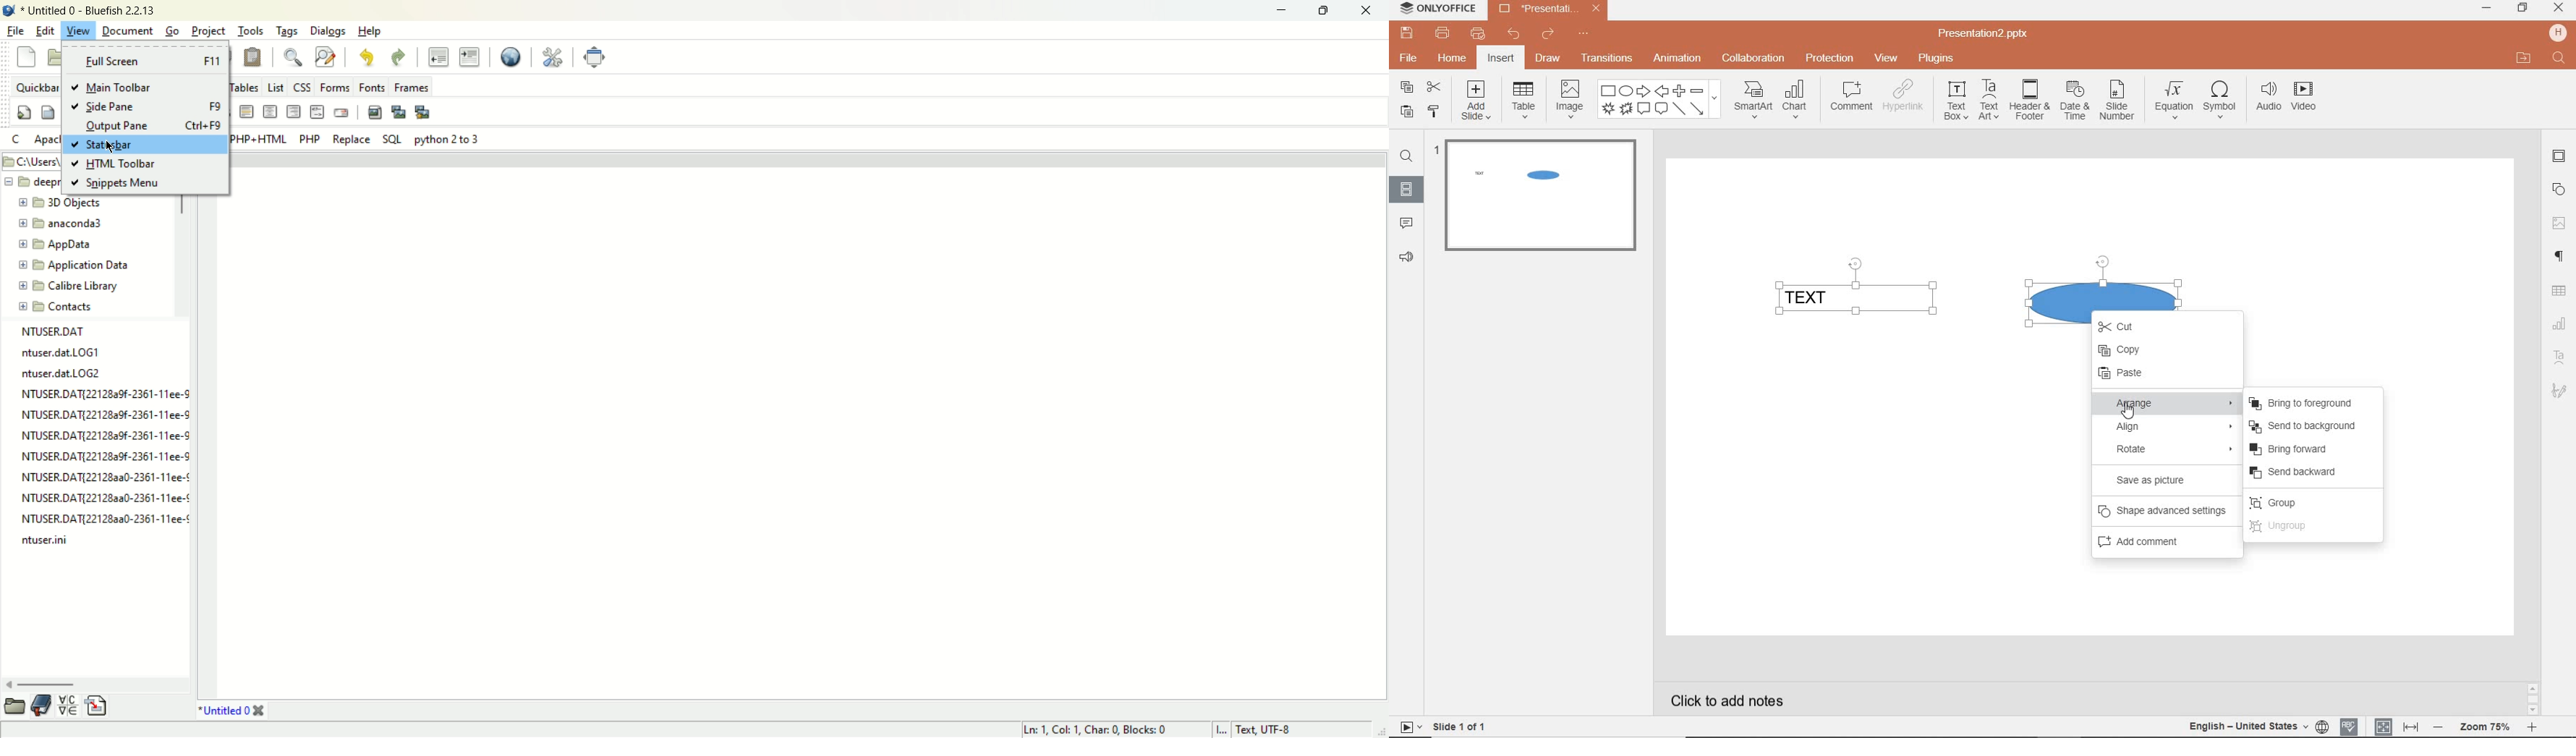  What do you see at coordinates (14, 705) in the screenshot?
I see `scroll bar` at bounding box center [14, 705].